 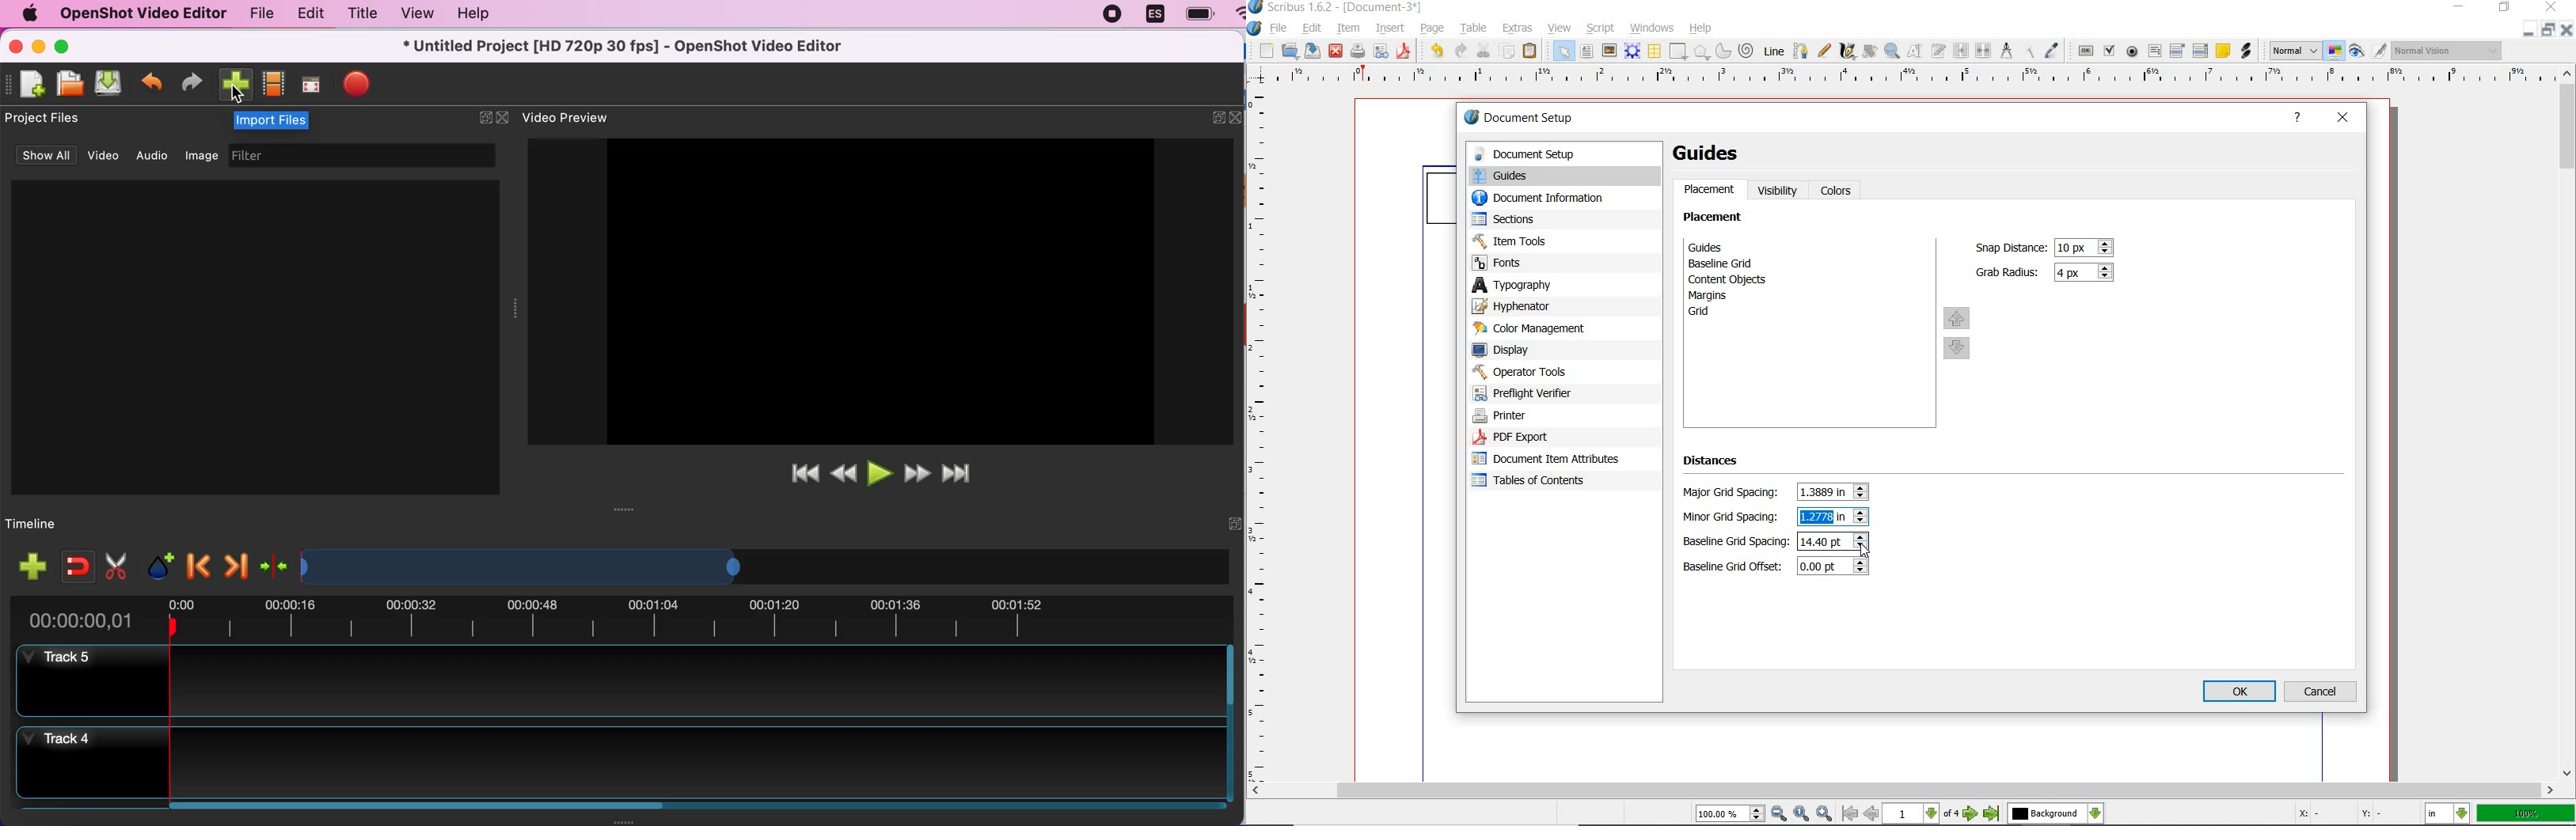 I want to click on view, so click(x=1560, y=29).